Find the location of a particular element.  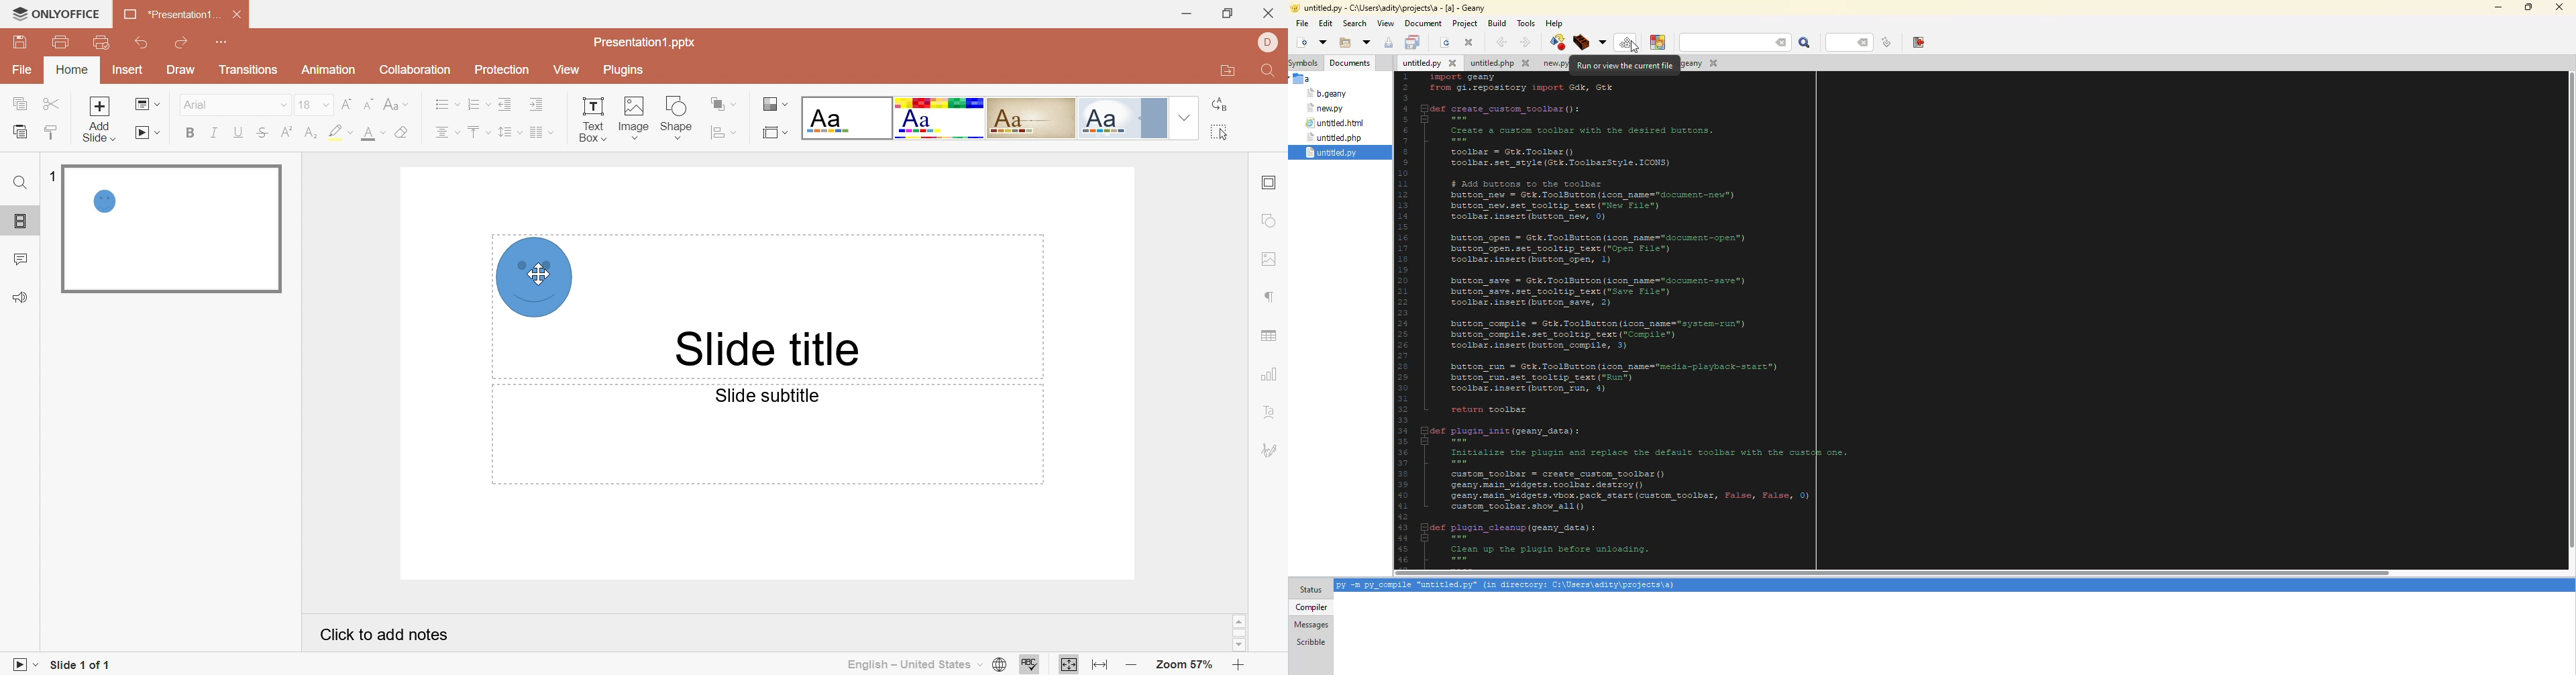

Subscript is located at coordinates (311, 133).